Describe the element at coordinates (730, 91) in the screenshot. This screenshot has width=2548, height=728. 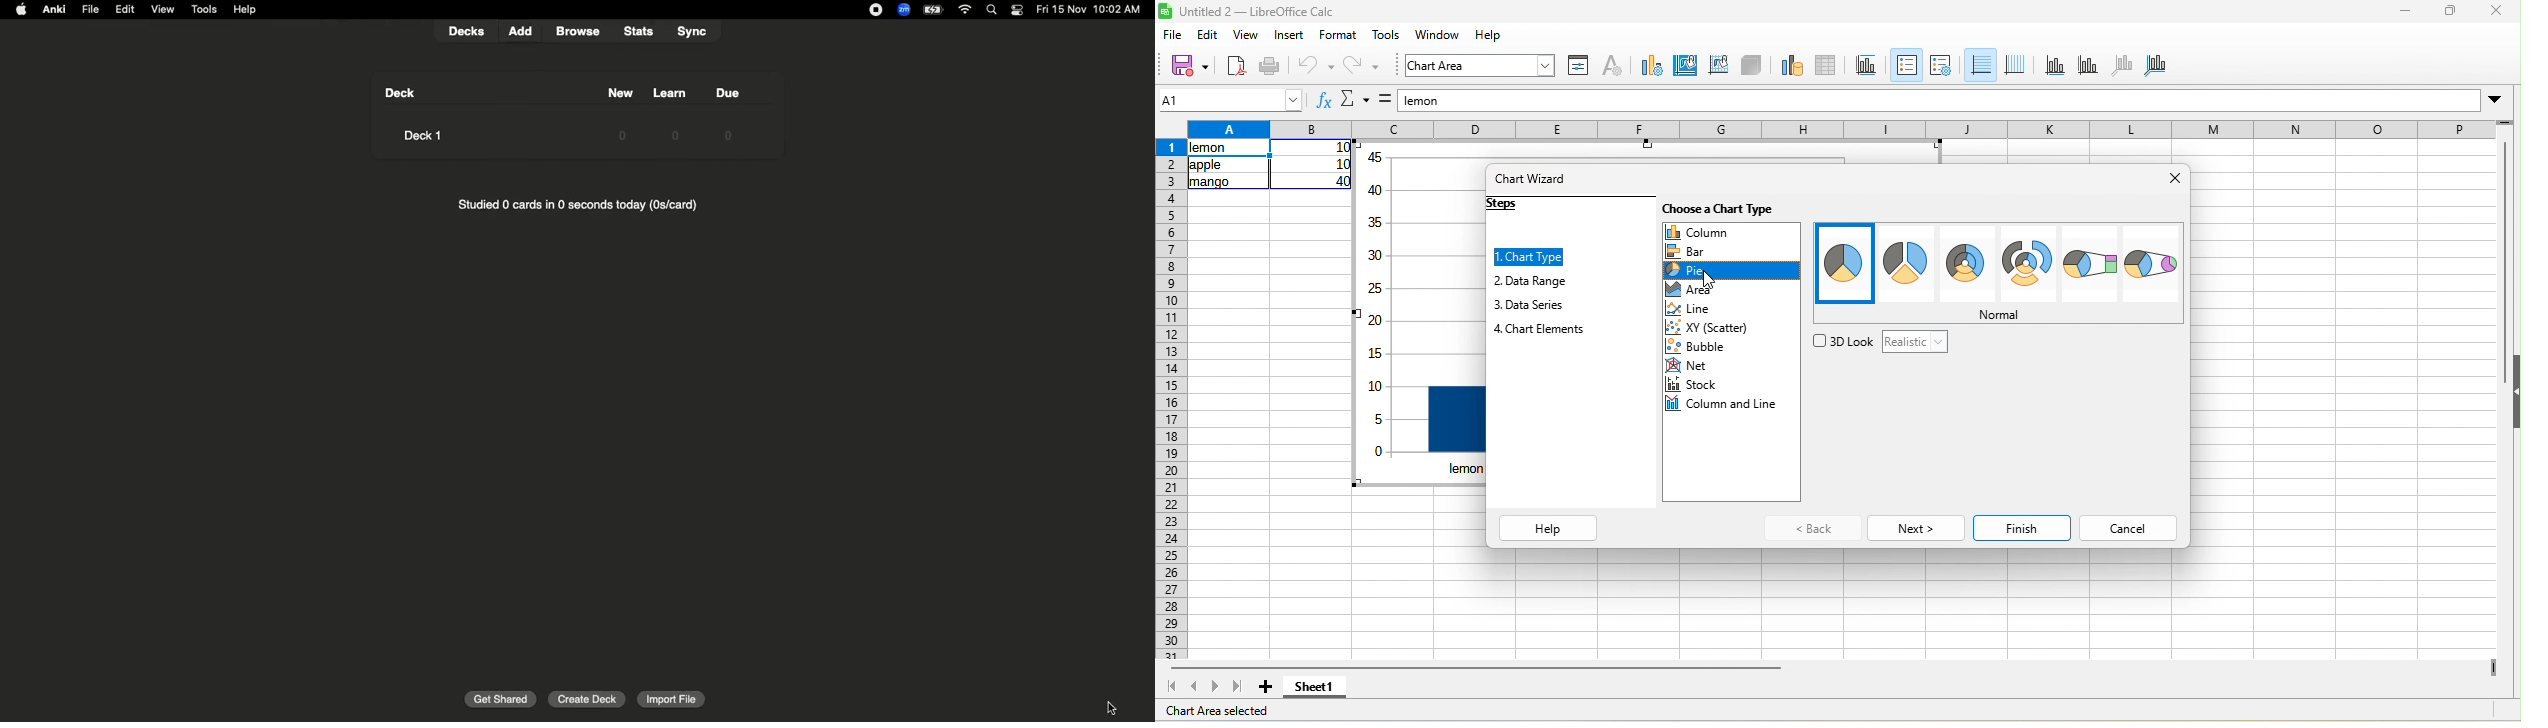
I see `Due` at that location.